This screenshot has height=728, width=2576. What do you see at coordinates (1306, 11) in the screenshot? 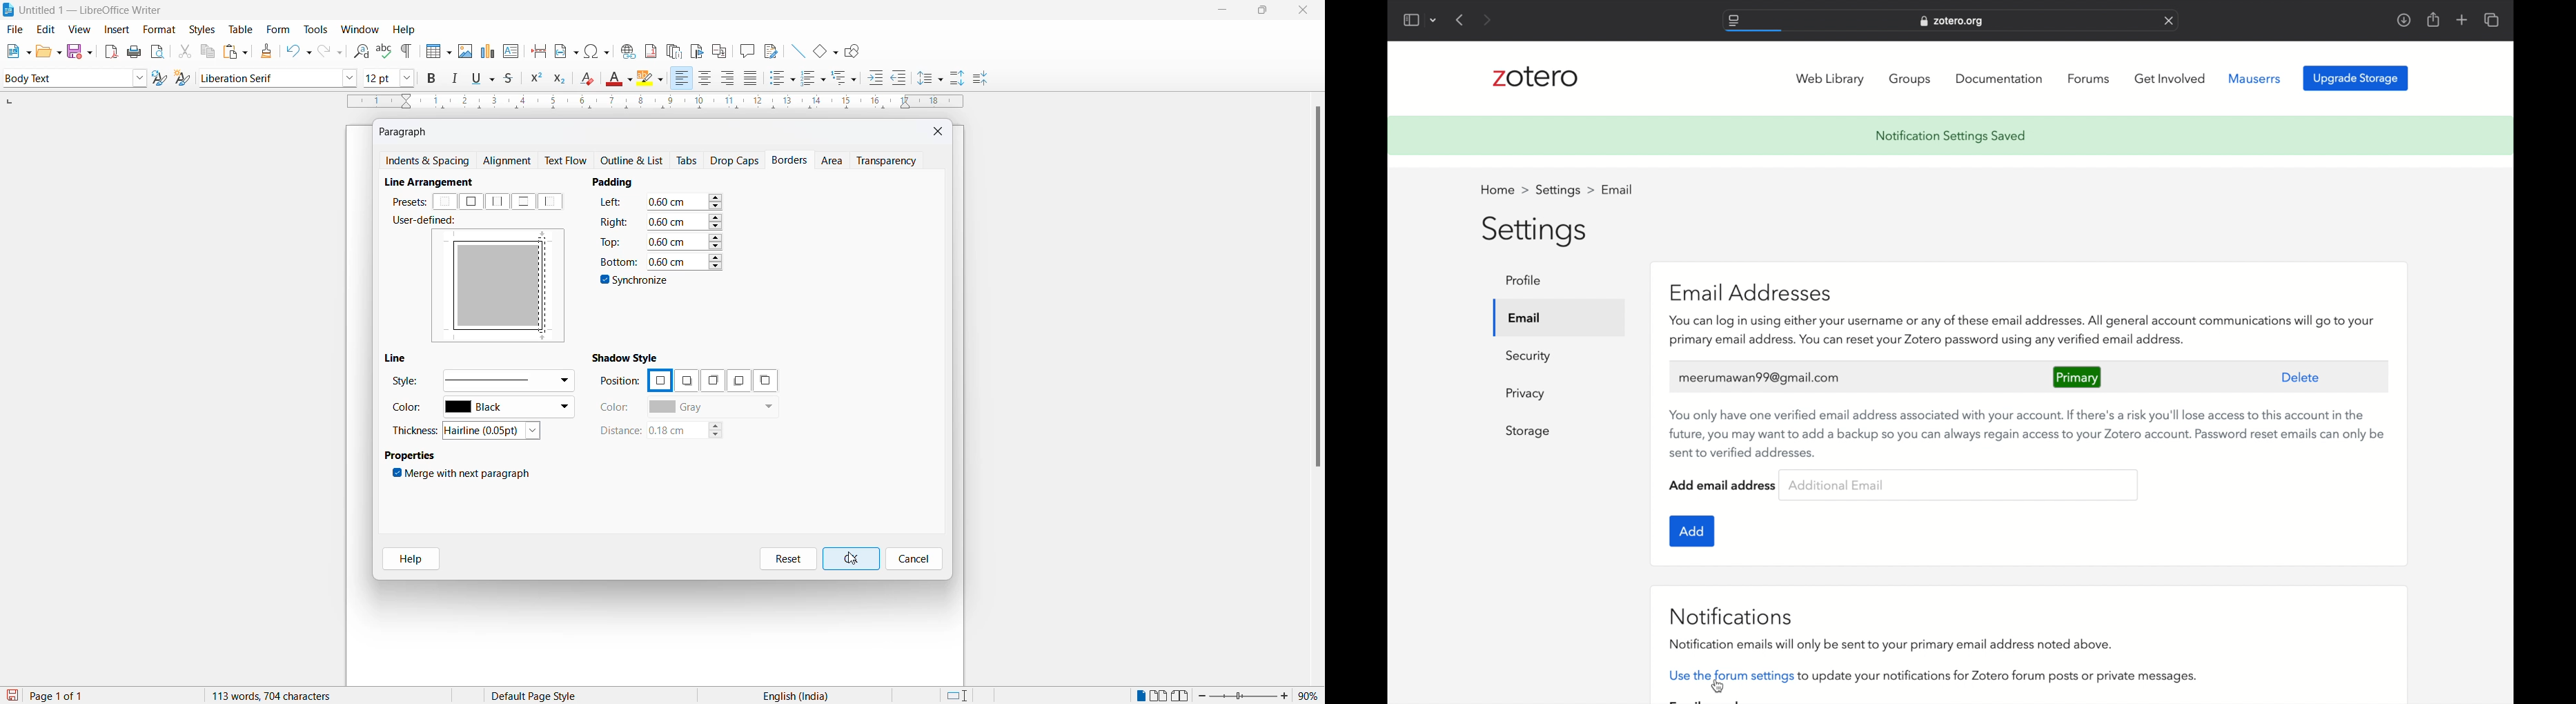
I see `close` at bounding box center [1306, 11].